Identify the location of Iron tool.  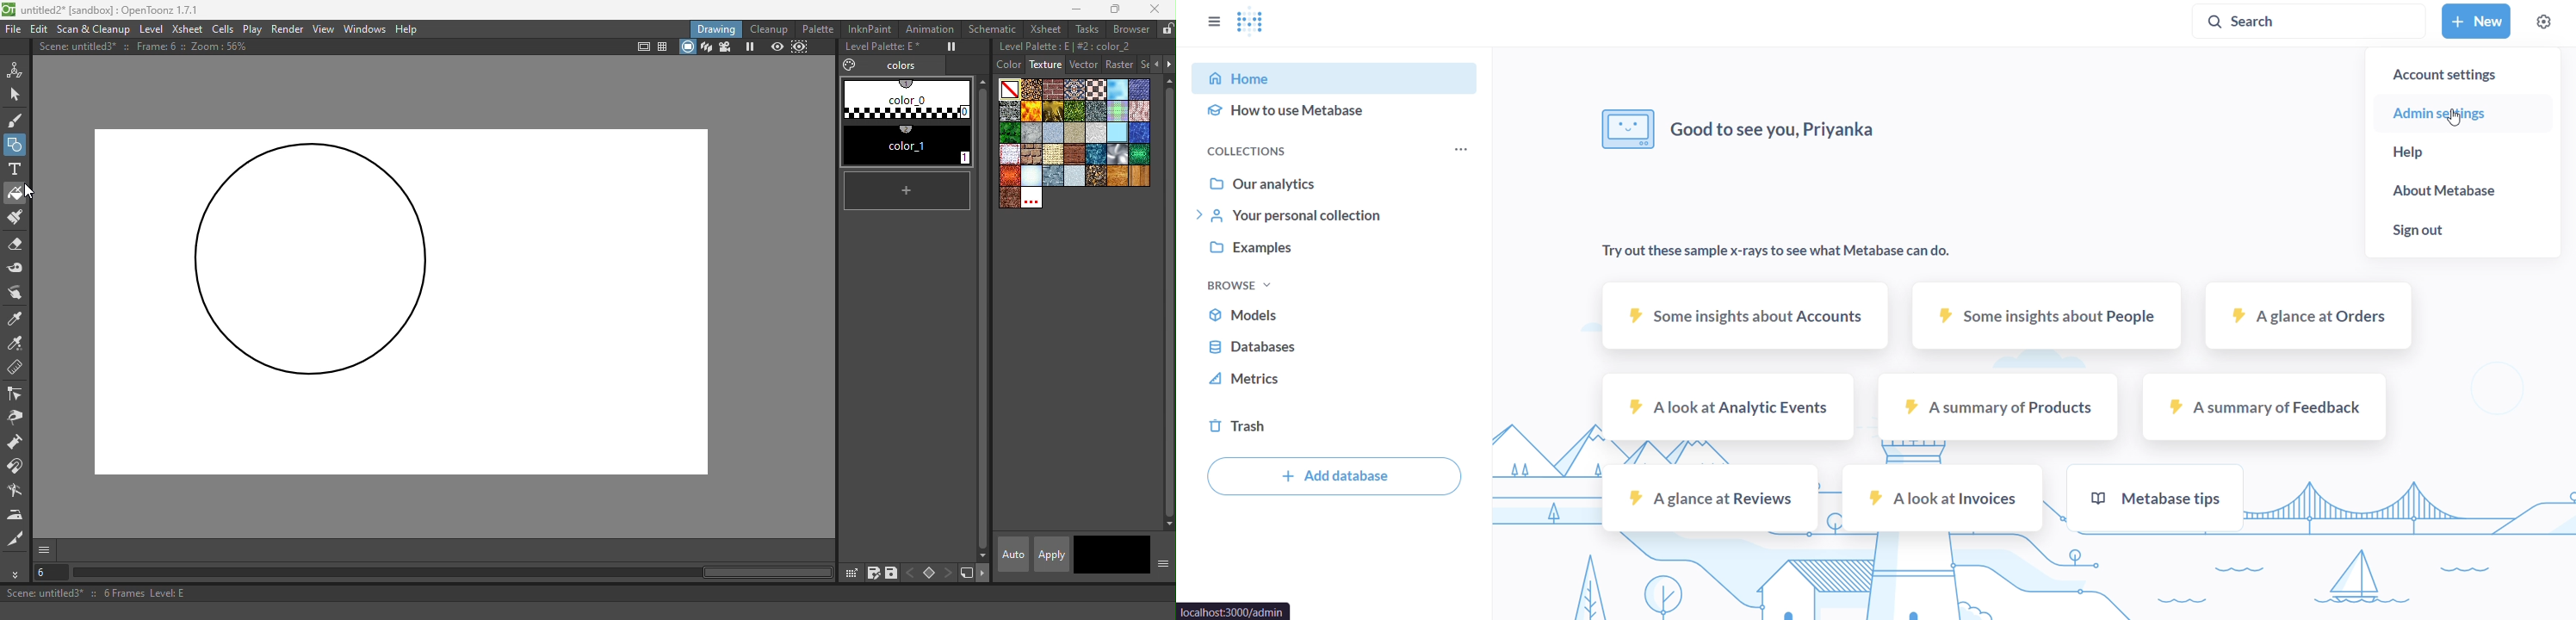
(17, 515).